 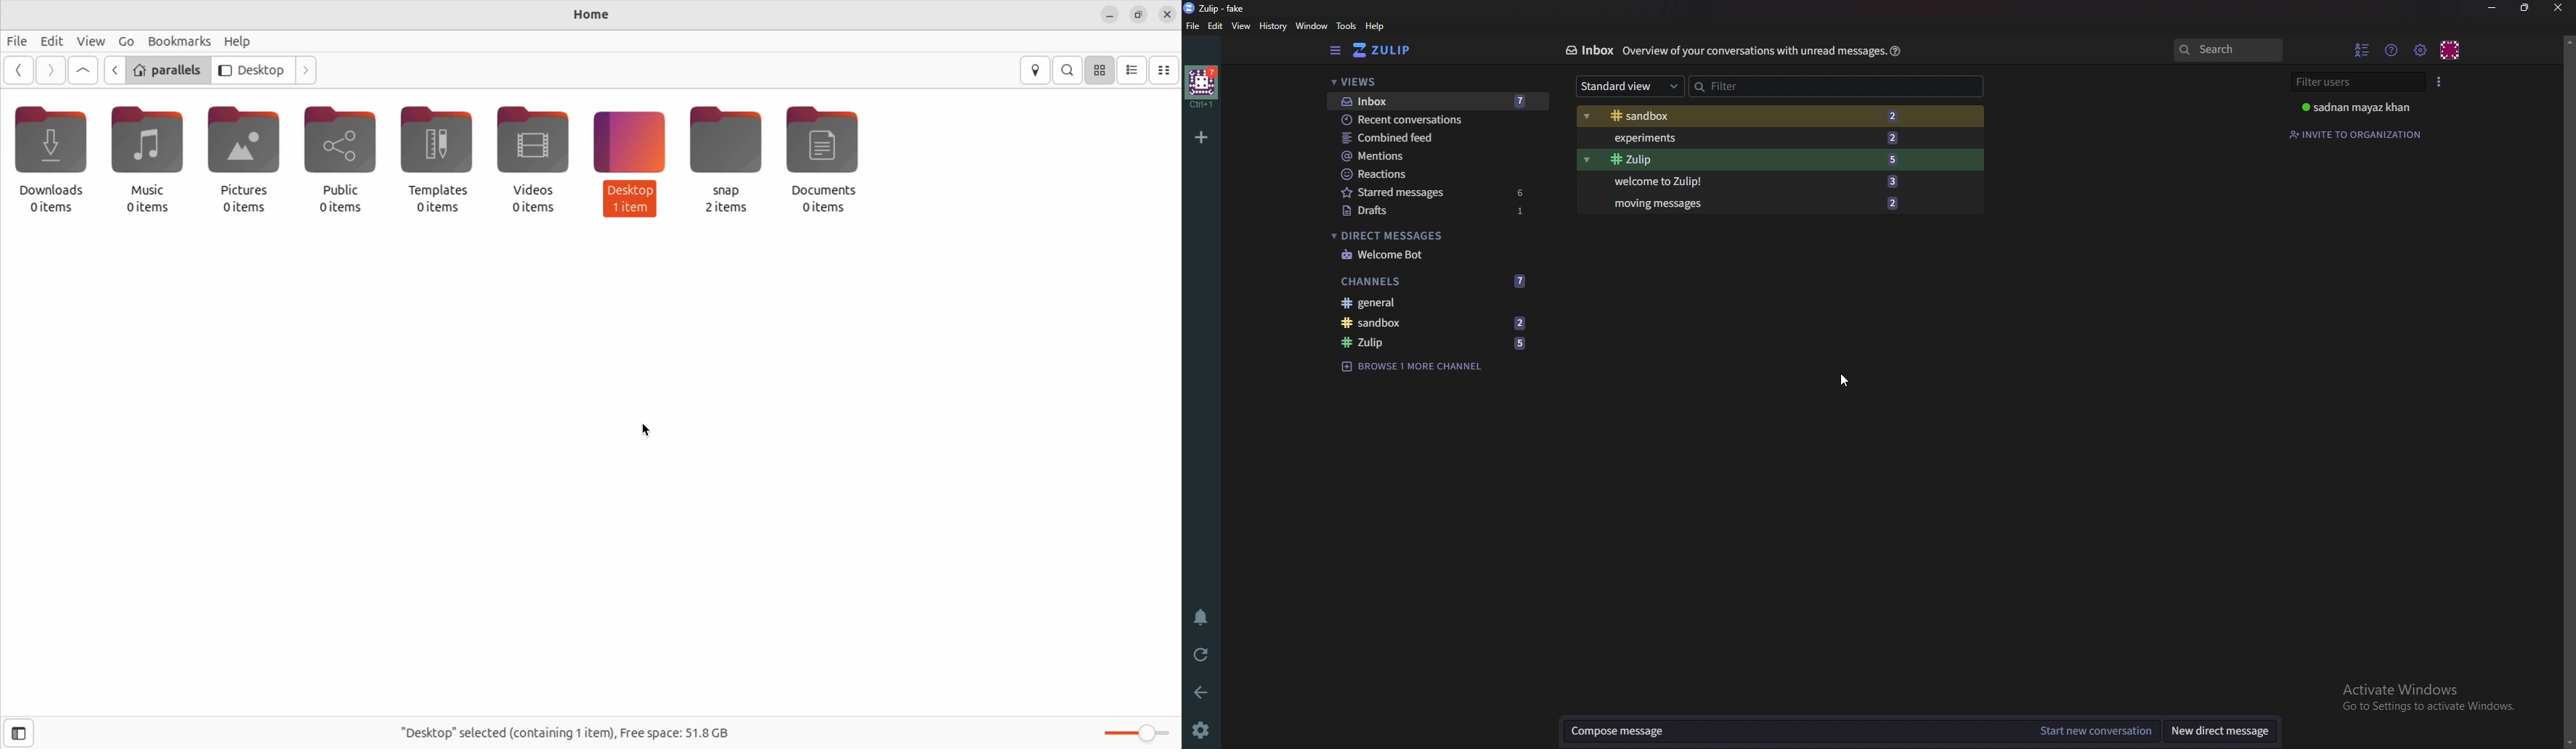 What do you see at coordinates (1842, 380) in the screenshot?
I see `Cursor` at bounding box center [1842, 380].